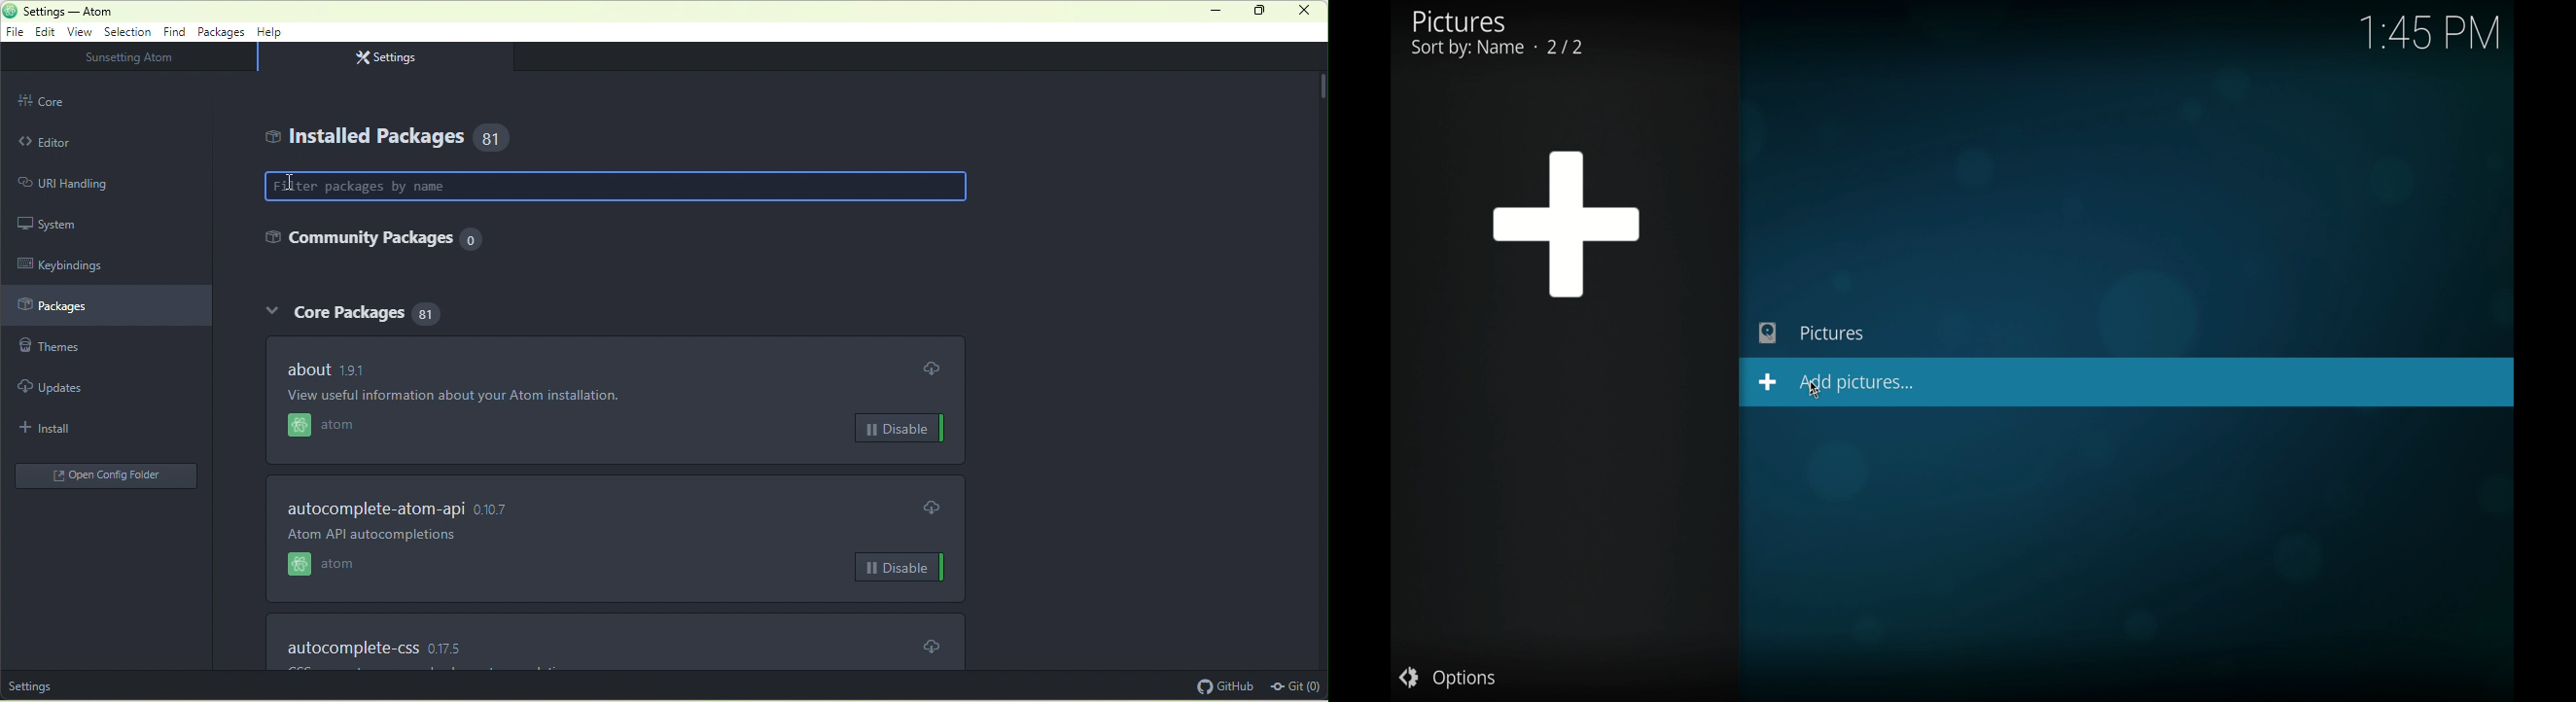 The image size is (2576, 728). What do you see at coordinates (346, 567) in the screenshot?
I see `atom` at bounding box center [346, 567].